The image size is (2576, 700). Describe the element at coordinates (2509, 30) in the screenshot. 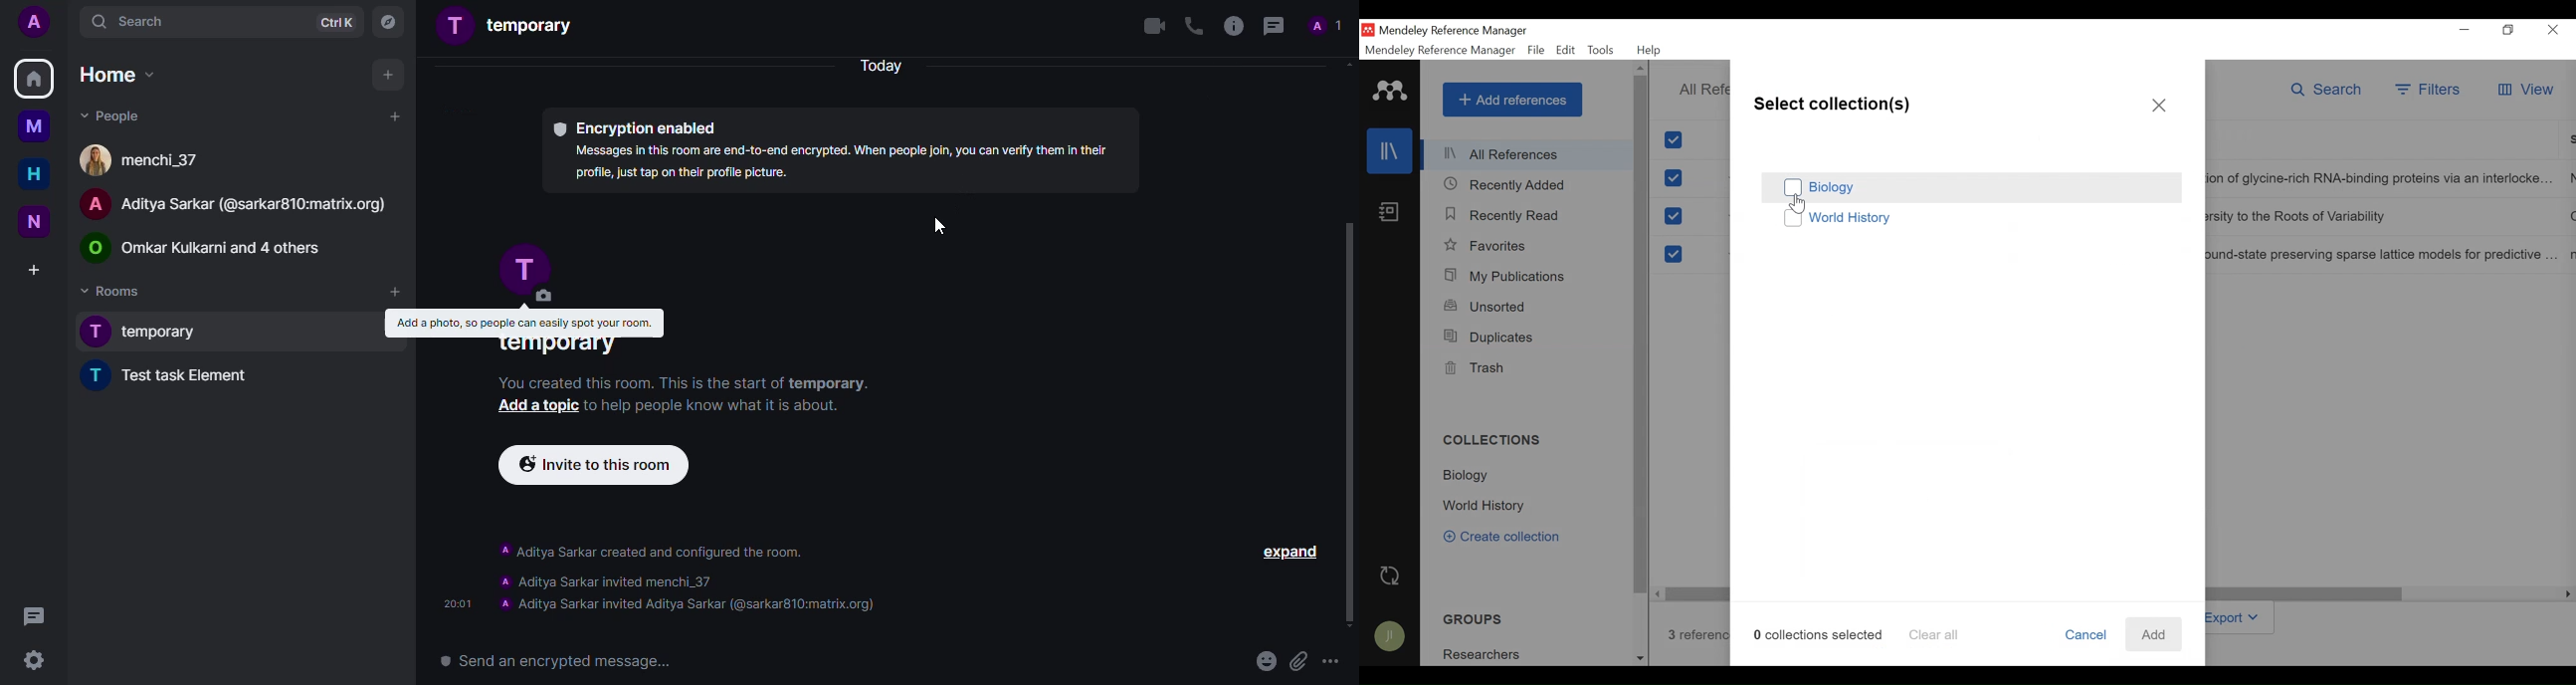

I see `Restore` at that location.